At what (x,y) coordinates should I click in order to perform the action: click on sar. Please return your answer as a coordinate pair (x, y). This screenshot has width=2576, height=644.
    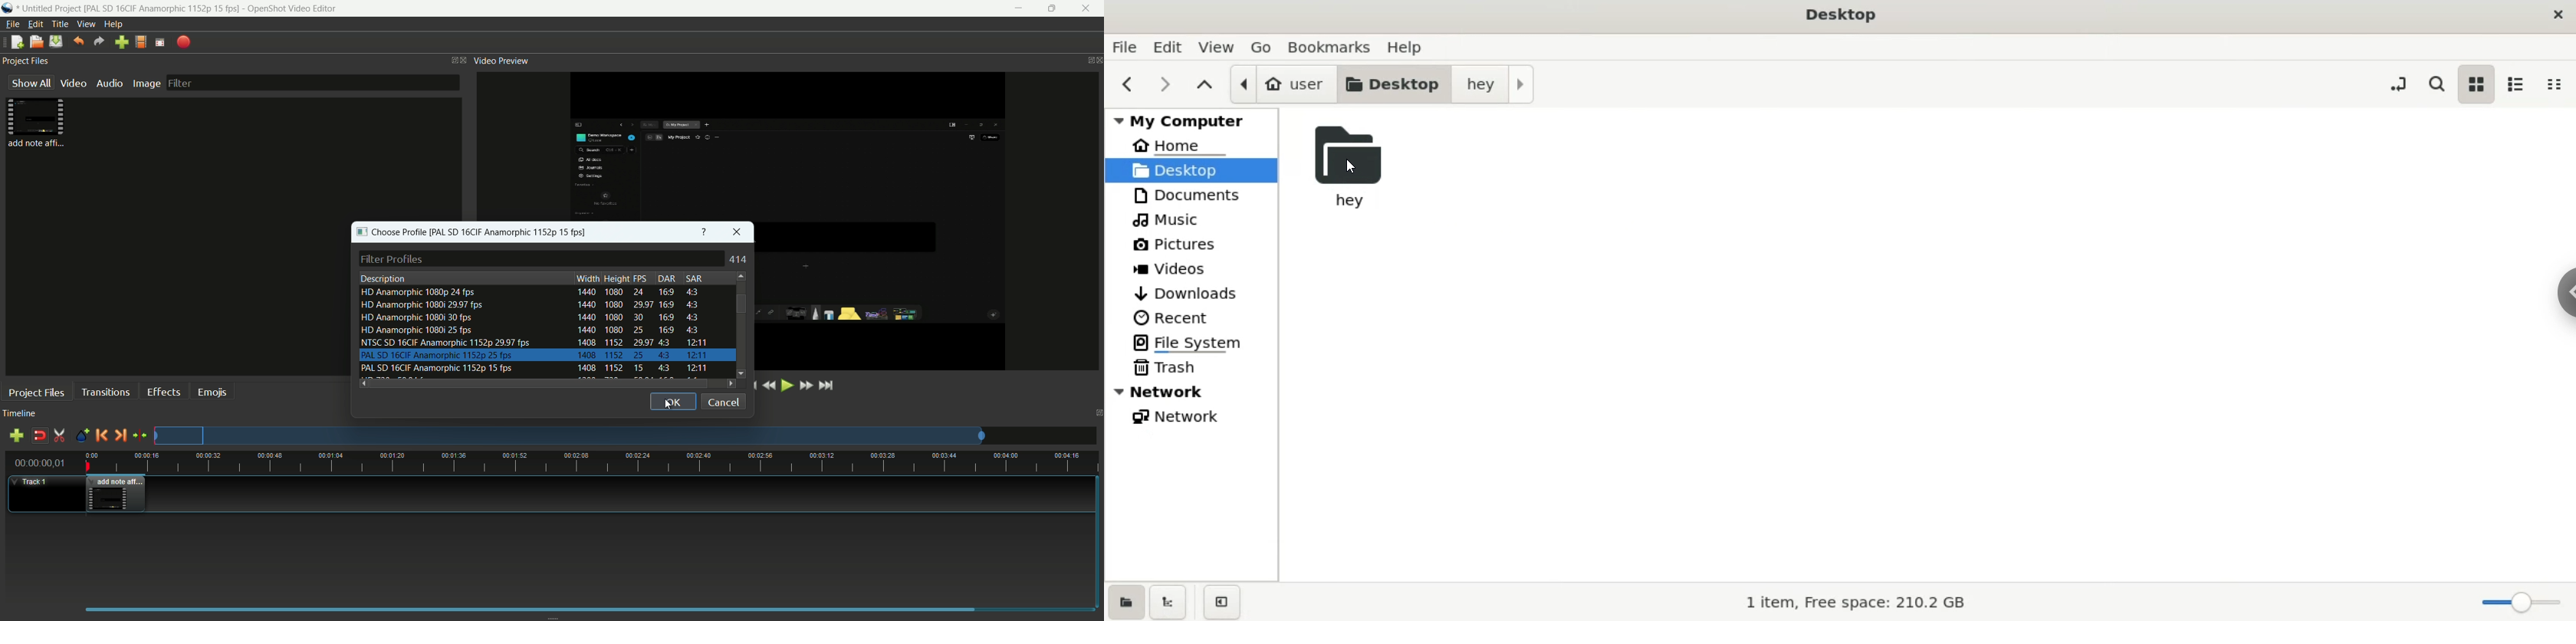
    Looking at the image, I should click on (696, 278).